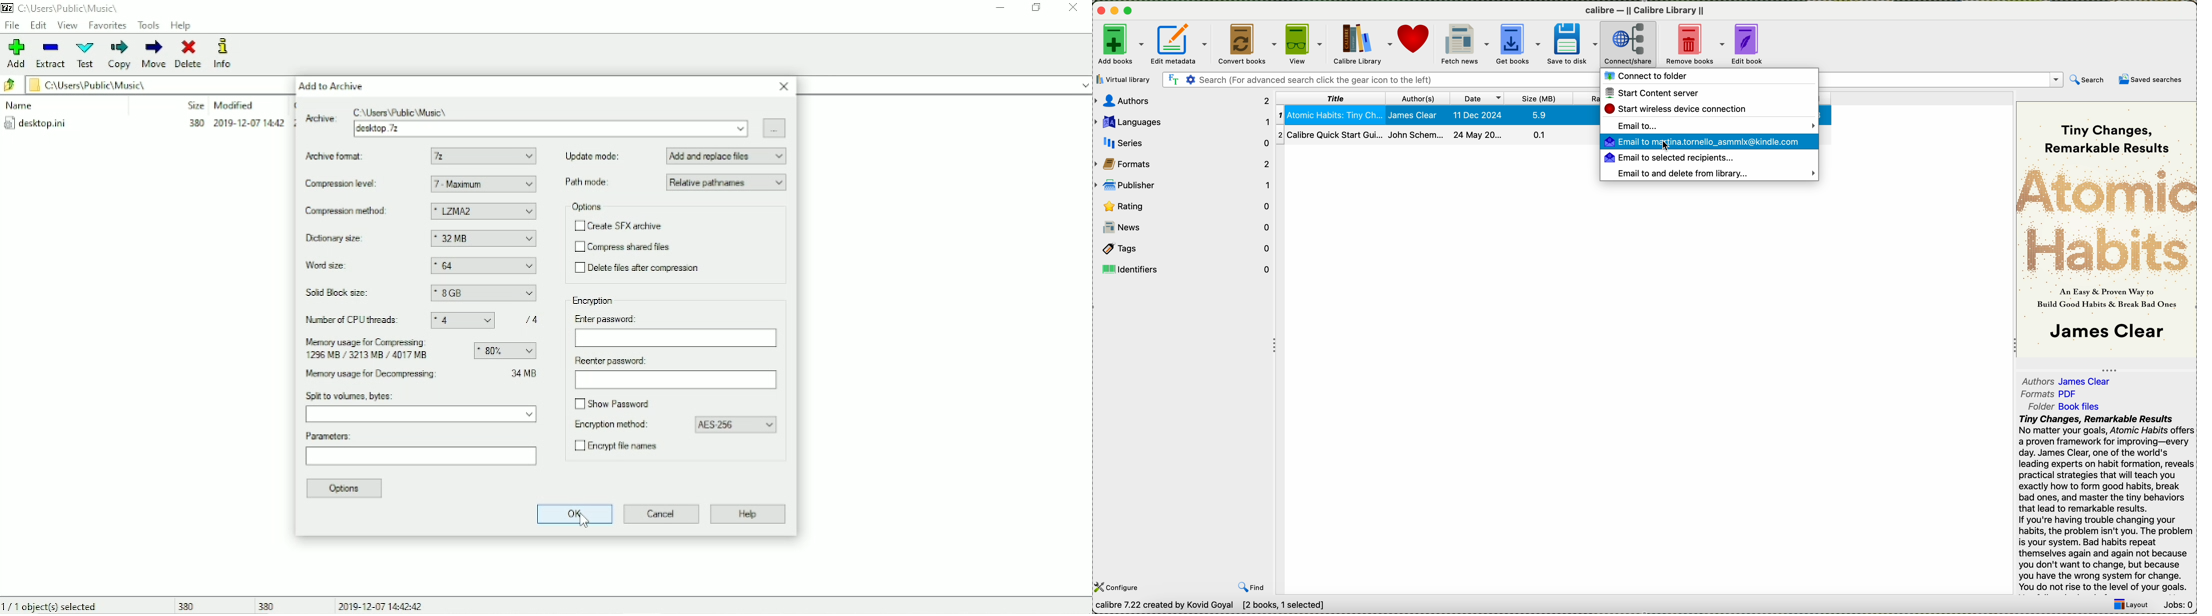 Image resolution: width=2212 pixels, height=616 pixels. What do you see at coordinates (1649, 76) in the screenshot?
I see `connect to folder` at bounding box center [1649, 76].